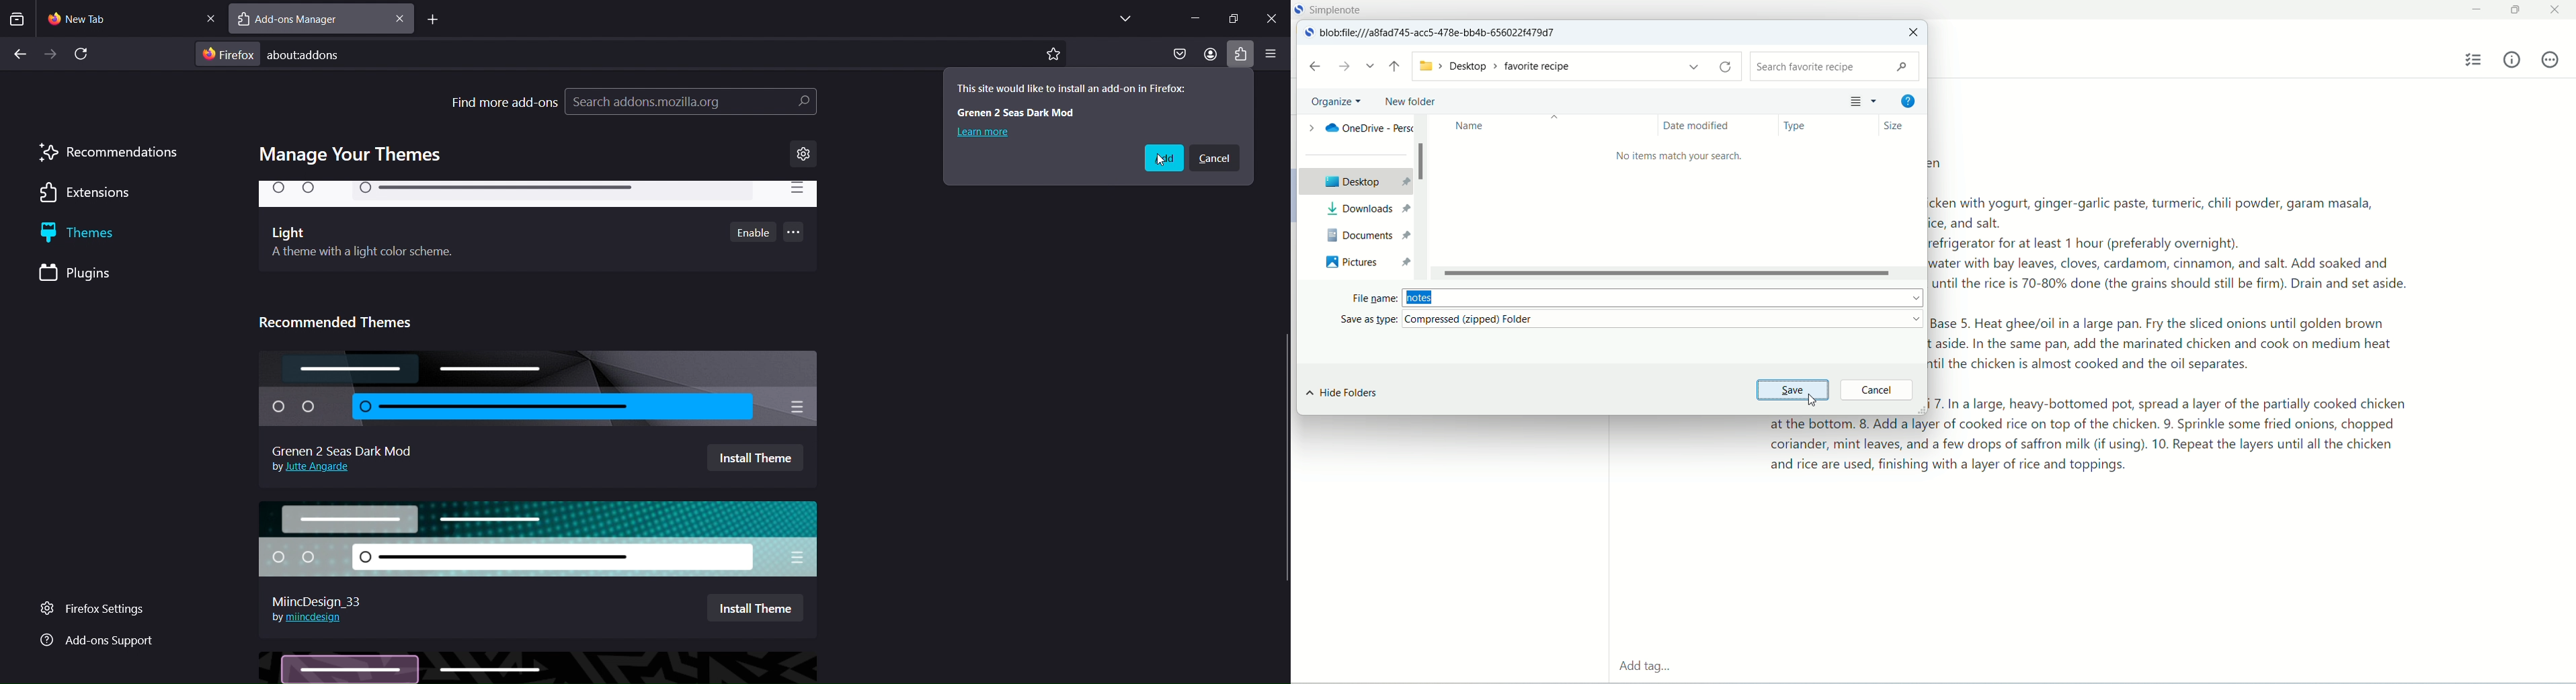 The width and height of the screenshot is (2576, 700). What do you see at coordinates (93, 19) in the screenshot?
I see `current tab` at bounding box center [93, 19].